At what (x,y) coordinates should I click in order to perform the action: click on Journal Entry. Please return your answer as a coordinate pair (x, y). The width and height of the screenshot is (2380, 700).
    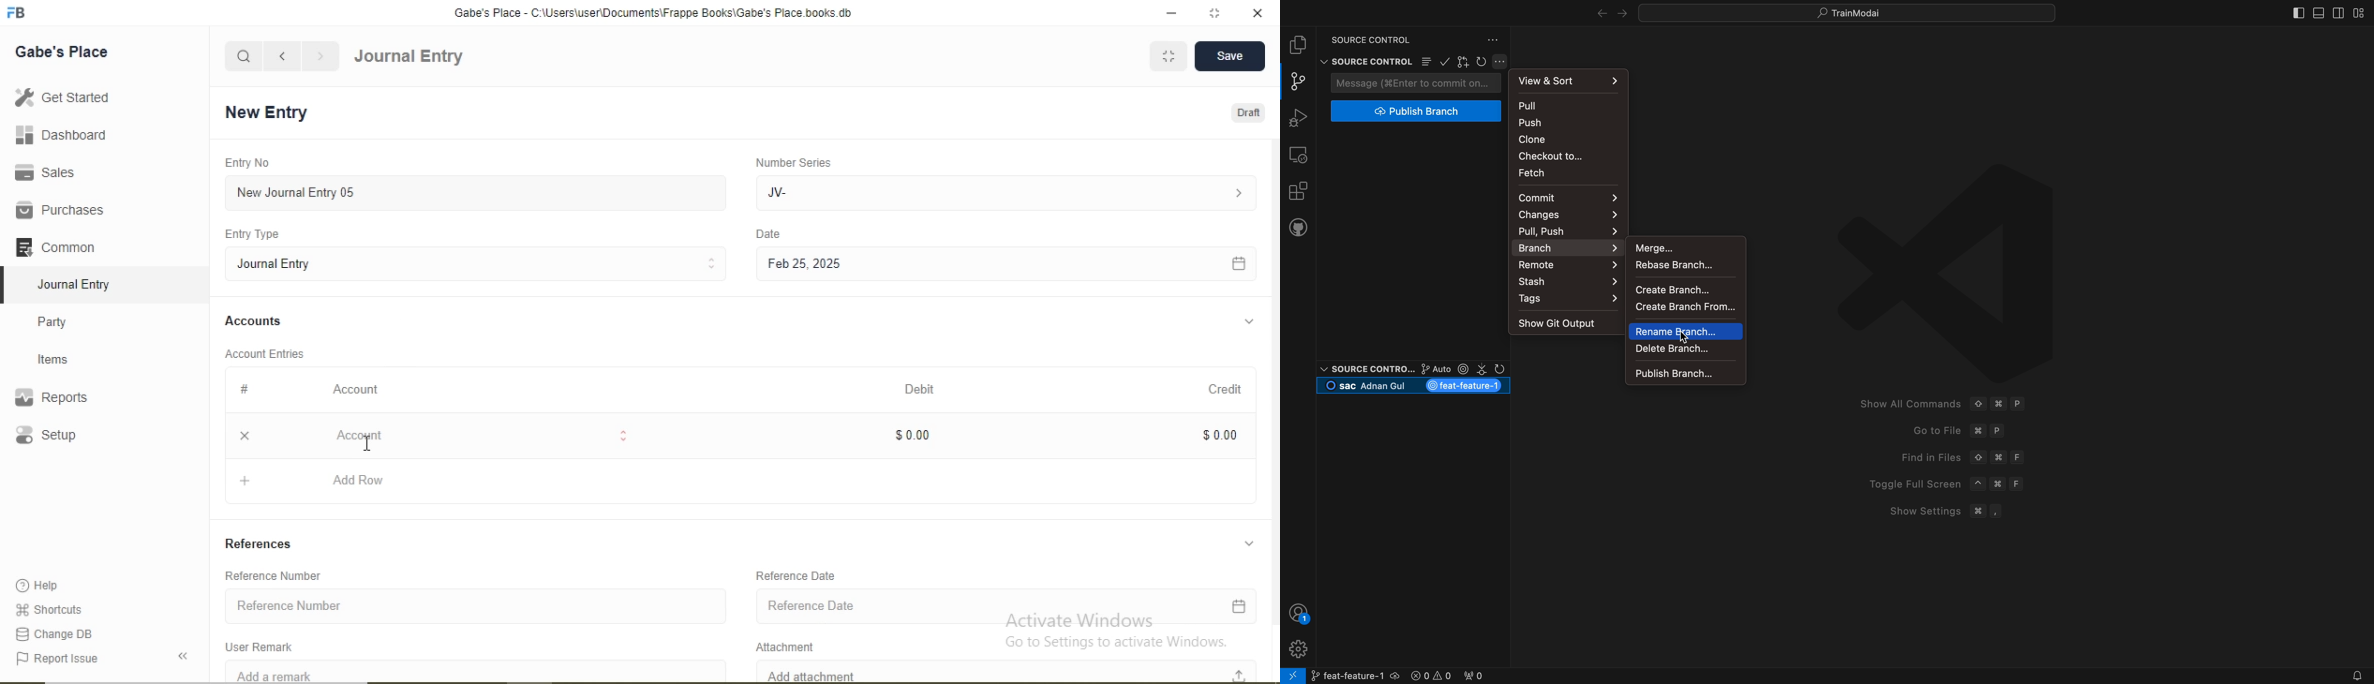
    Looking at the image, I should click on (409, 57).